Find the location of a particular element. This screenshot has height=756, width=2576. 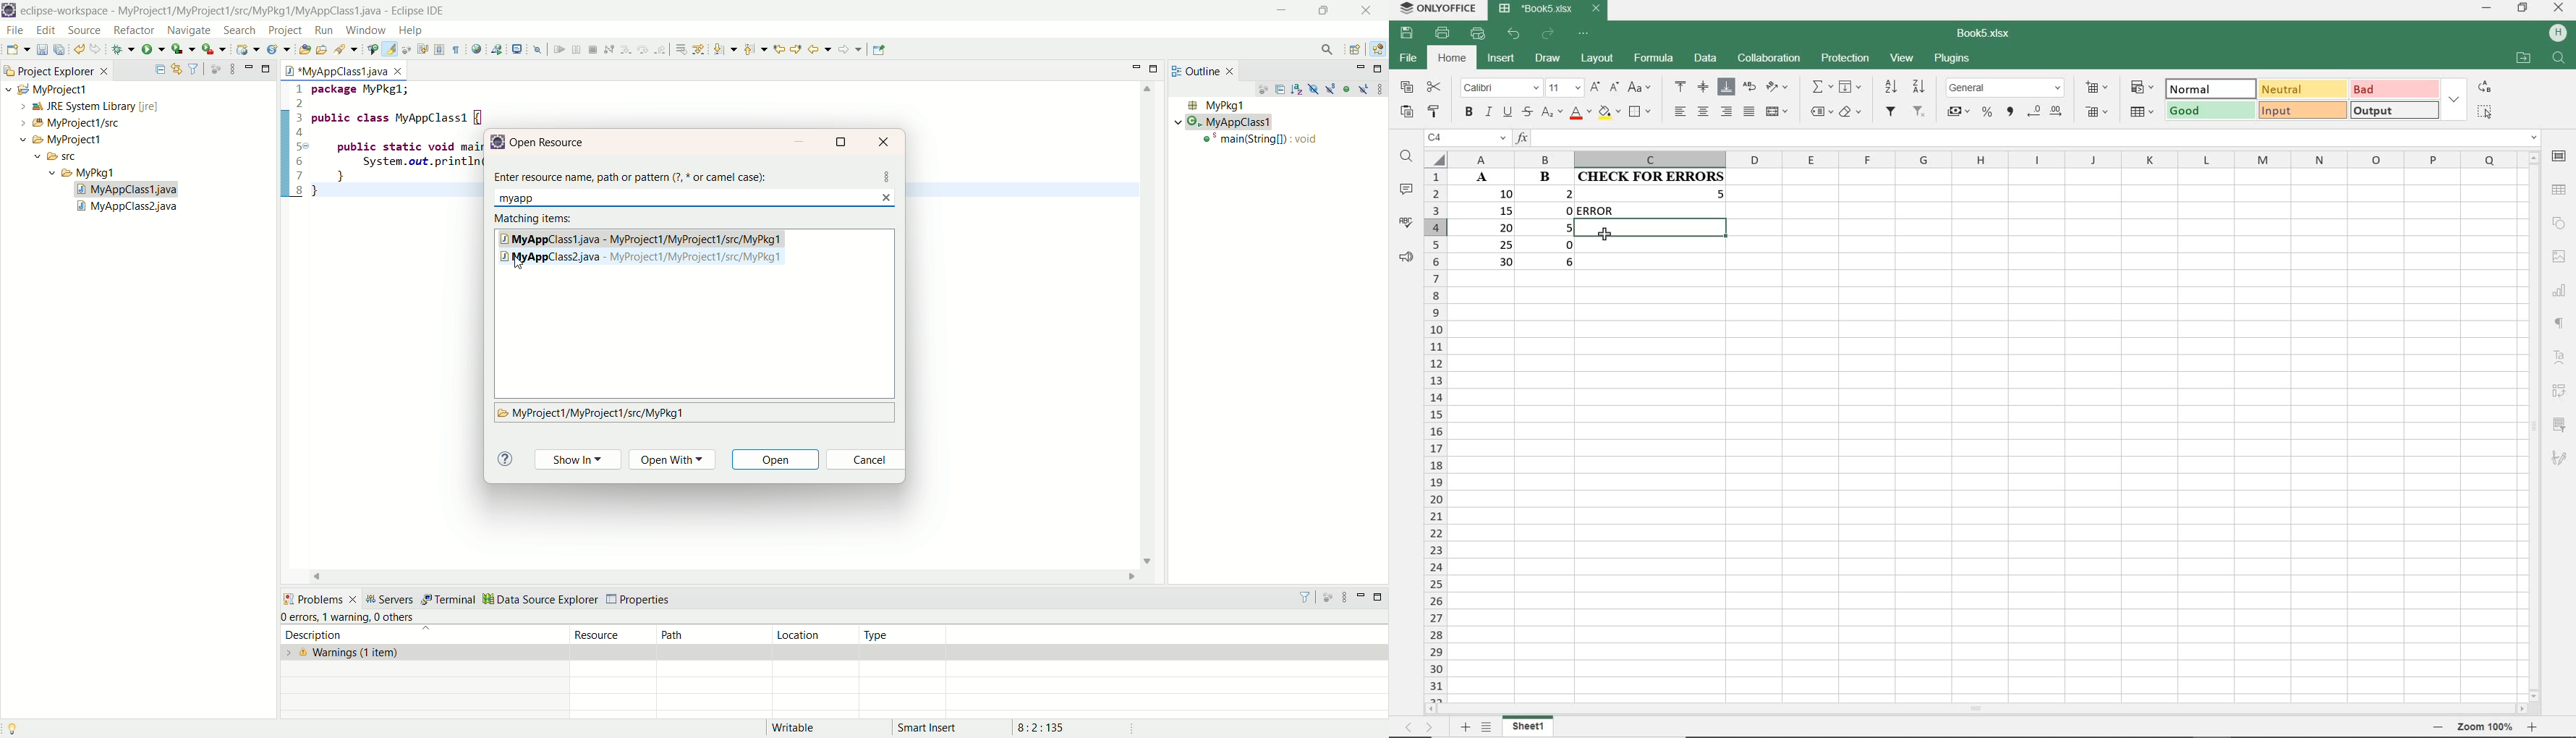

type is located at coordinates (906, 635).